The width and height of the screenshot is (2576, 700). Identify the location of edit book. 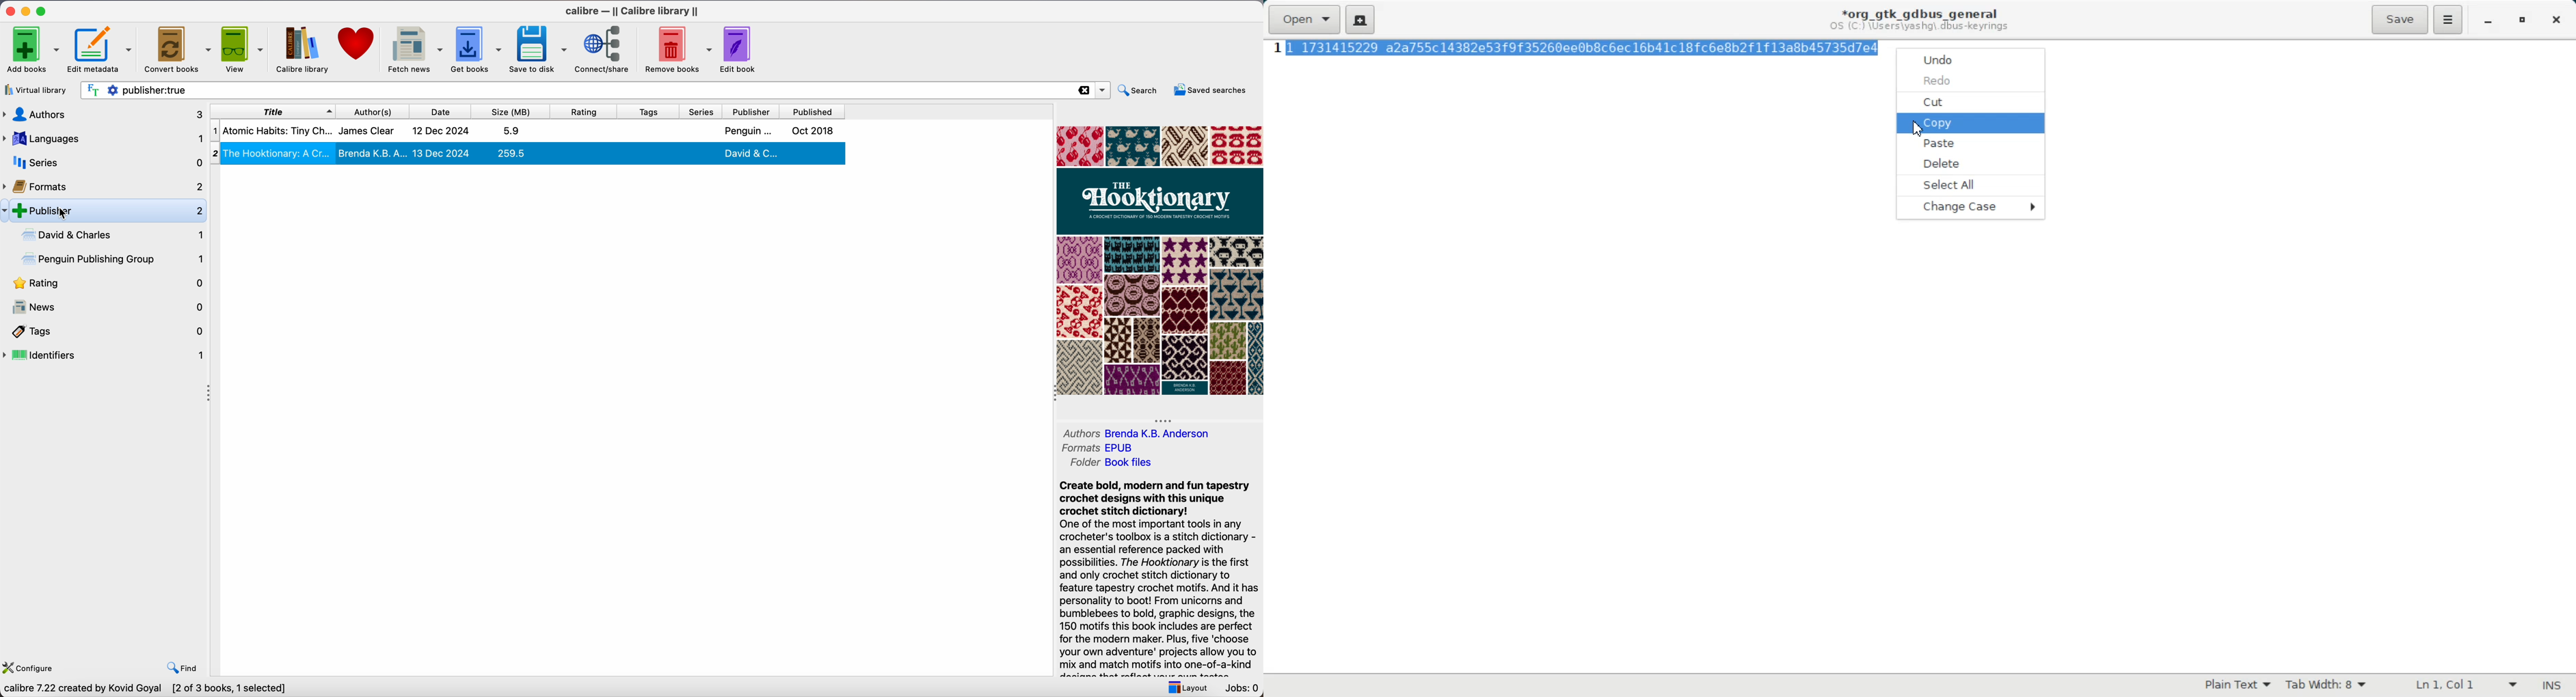
(742, 49).